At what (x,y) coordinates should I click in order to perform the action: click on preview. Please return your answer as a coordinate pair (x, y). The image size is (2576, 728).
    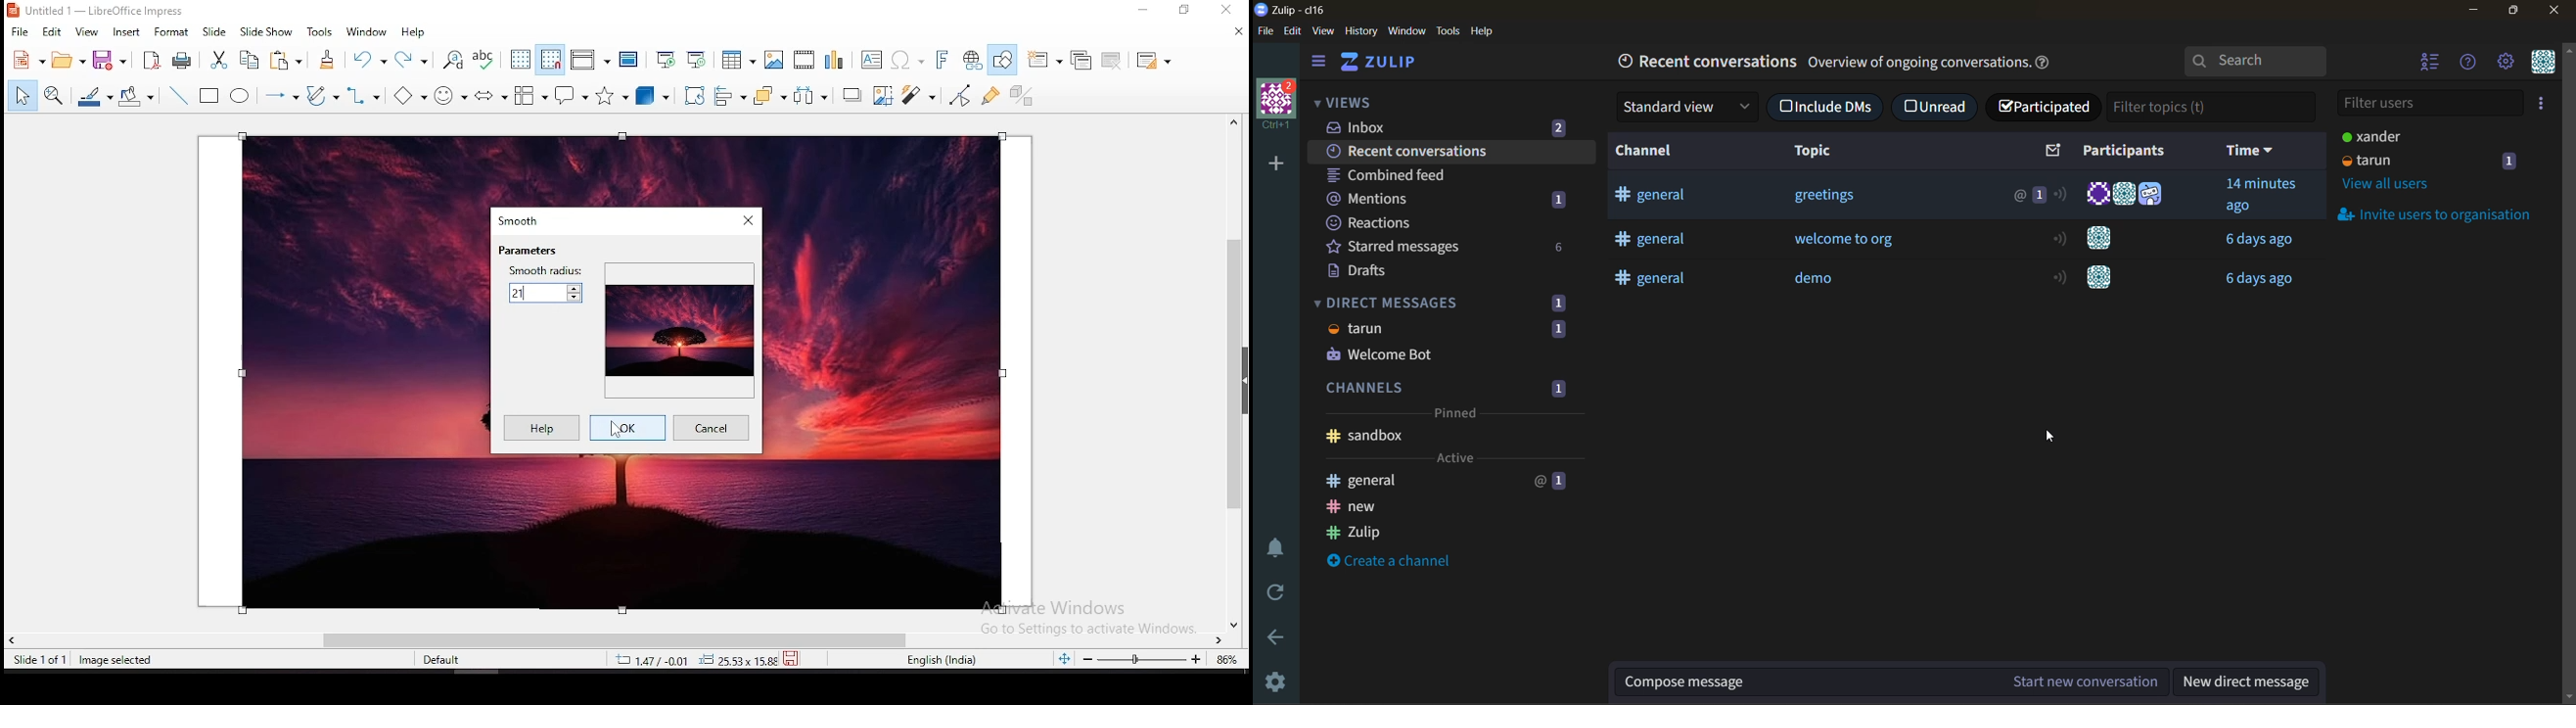
    Looking at the image, I should click on (678, 328).